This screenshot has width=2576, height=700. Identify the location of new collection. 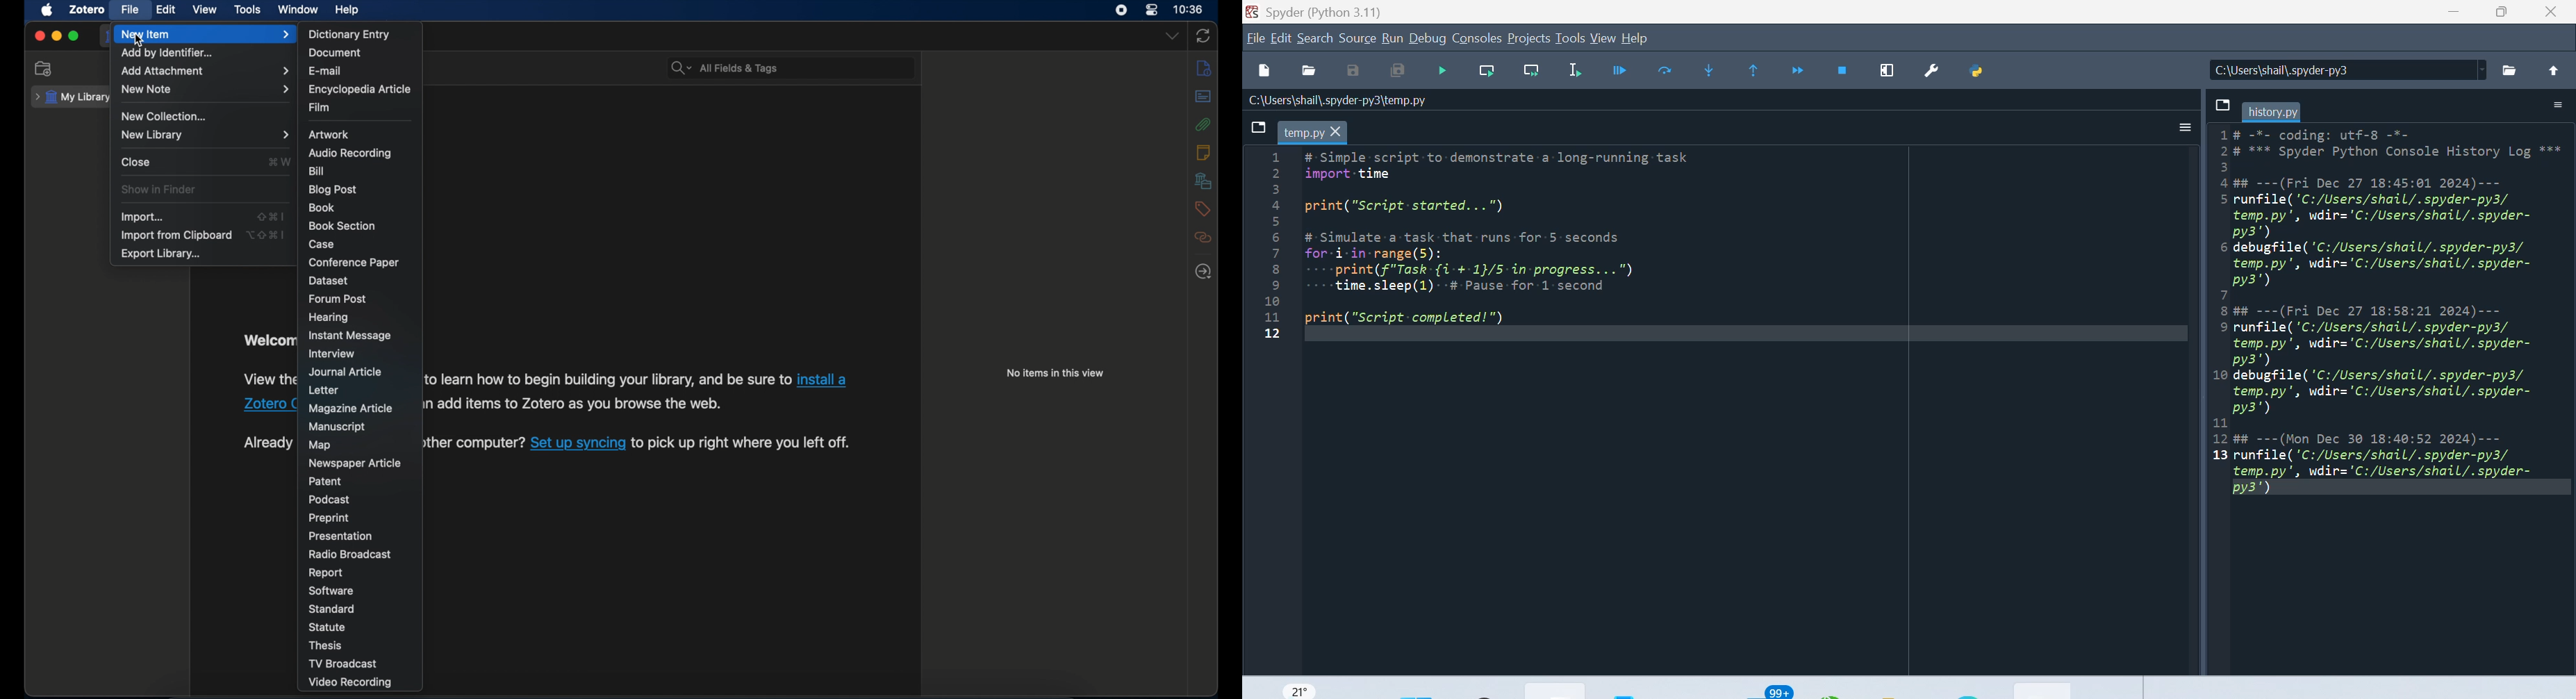
(43, 69).